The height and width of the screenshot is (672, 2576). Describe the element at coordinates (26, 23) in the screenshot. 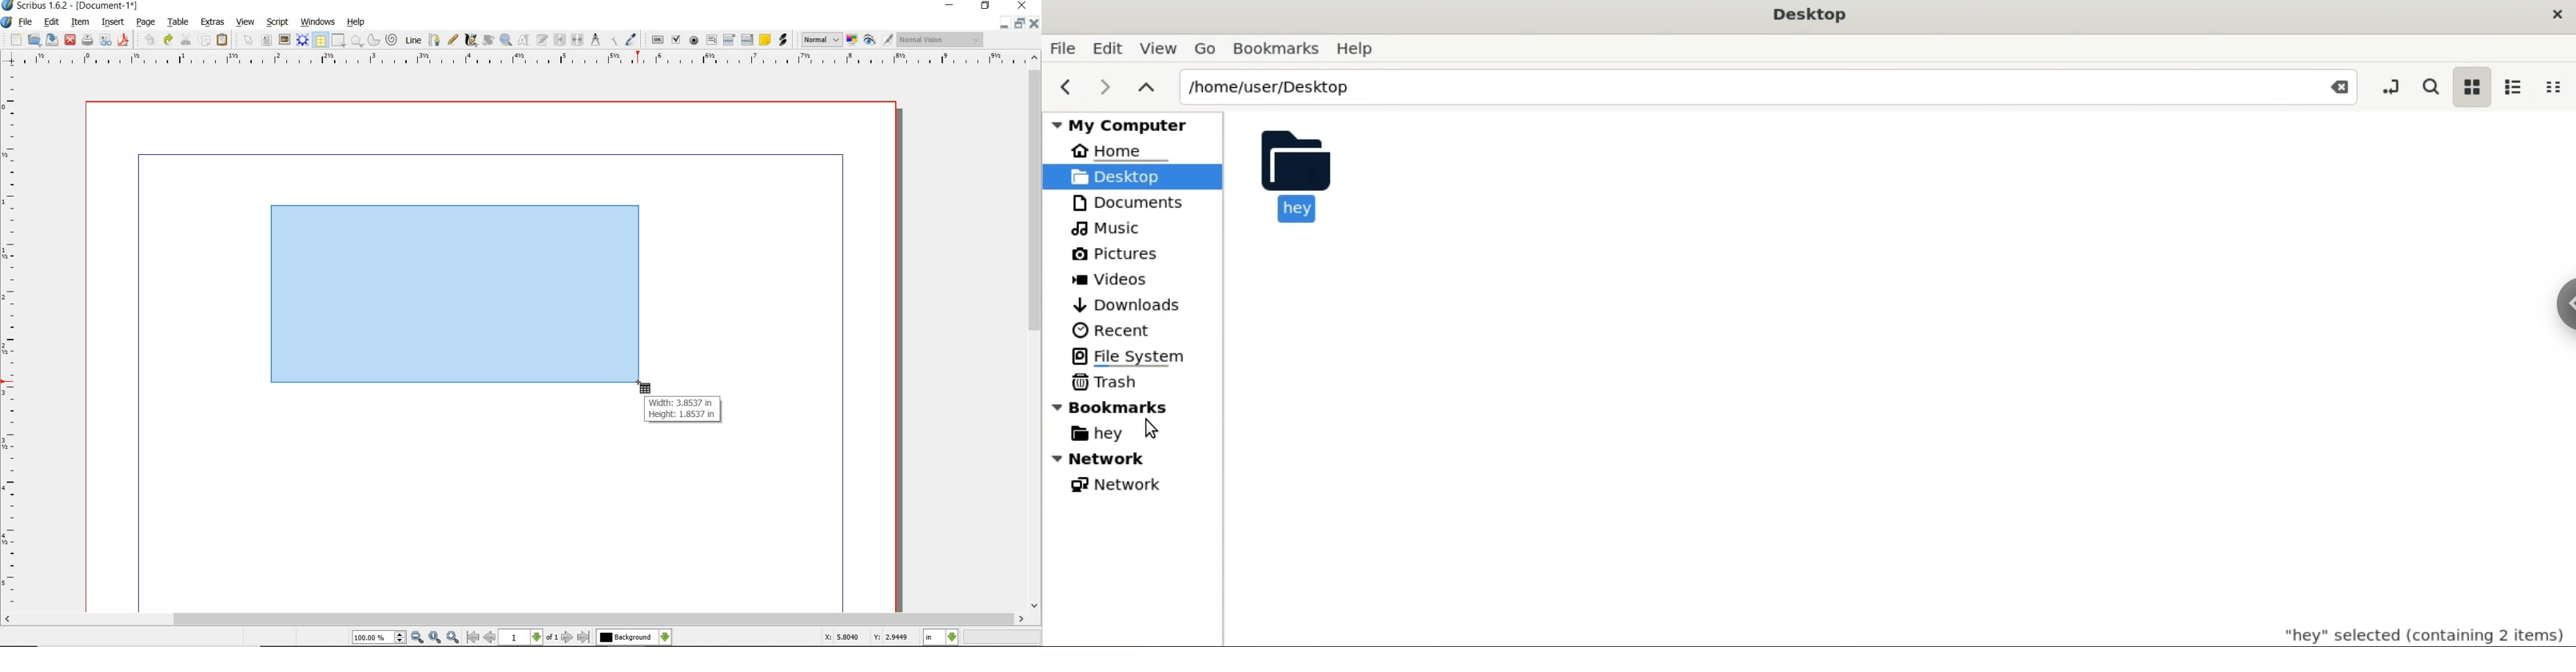

I see `file` at that location.